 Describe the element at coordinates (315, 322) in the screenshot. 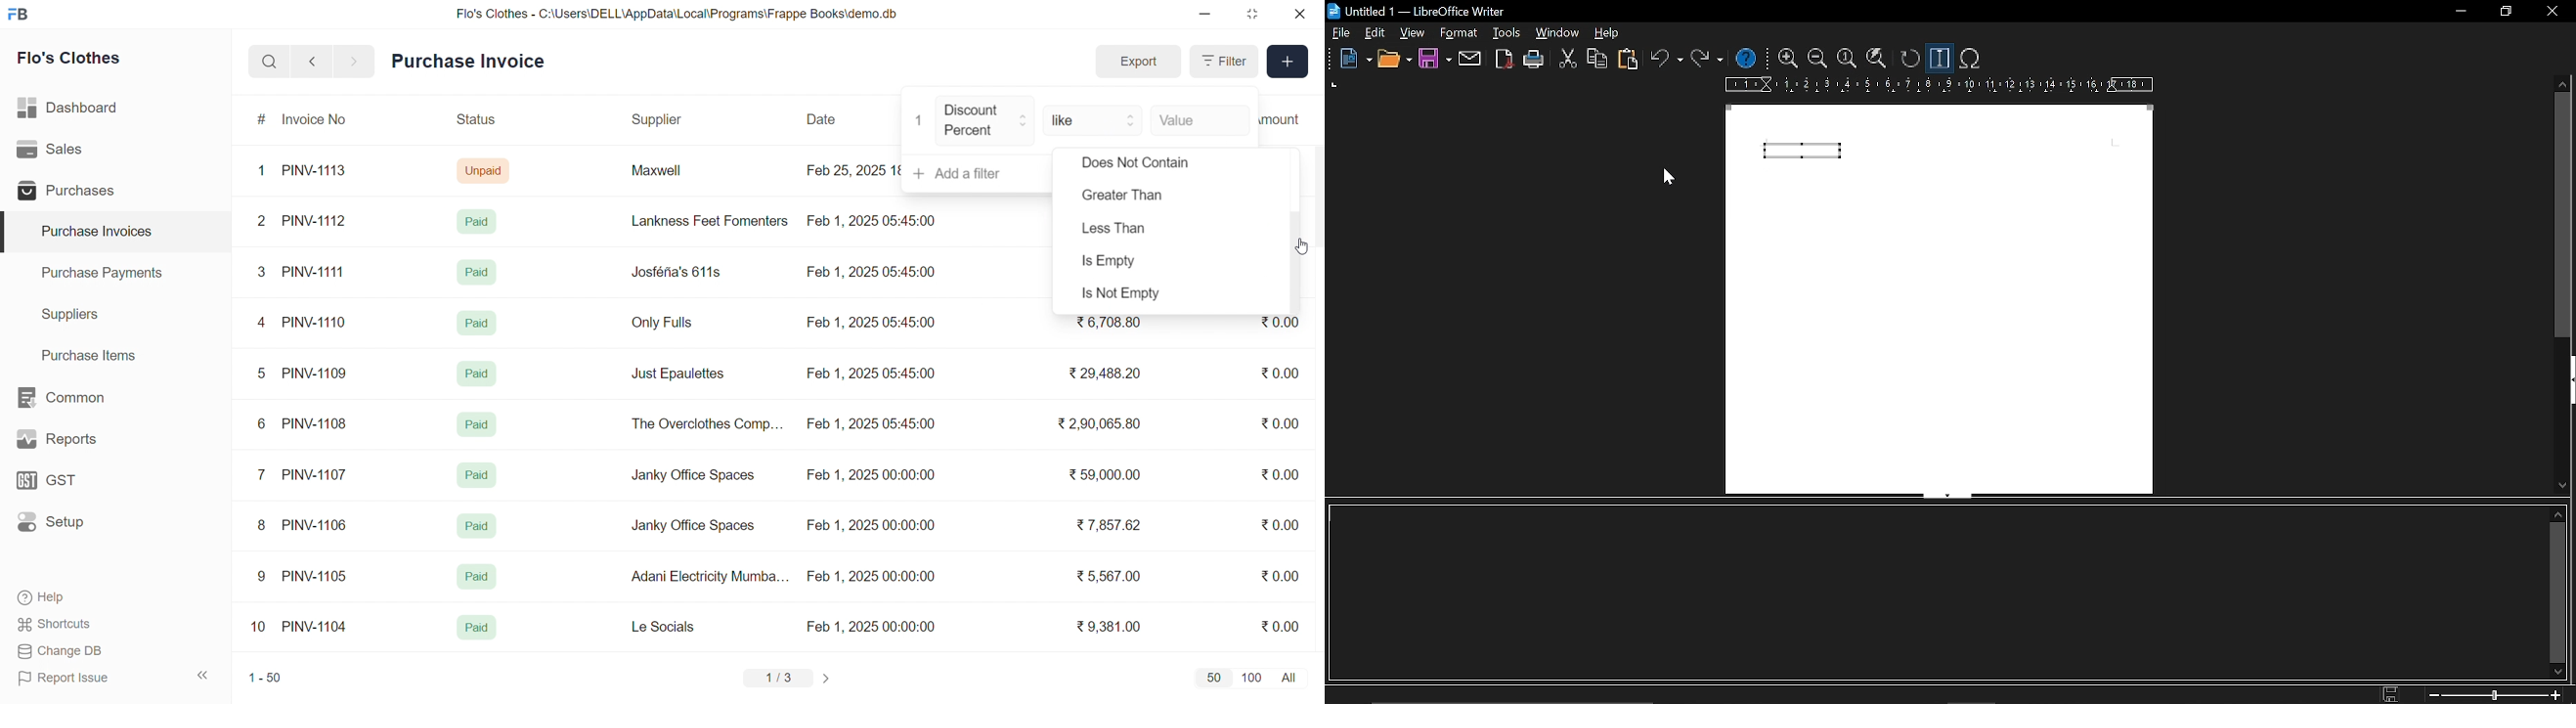

I see `PINV-1110` at that location.